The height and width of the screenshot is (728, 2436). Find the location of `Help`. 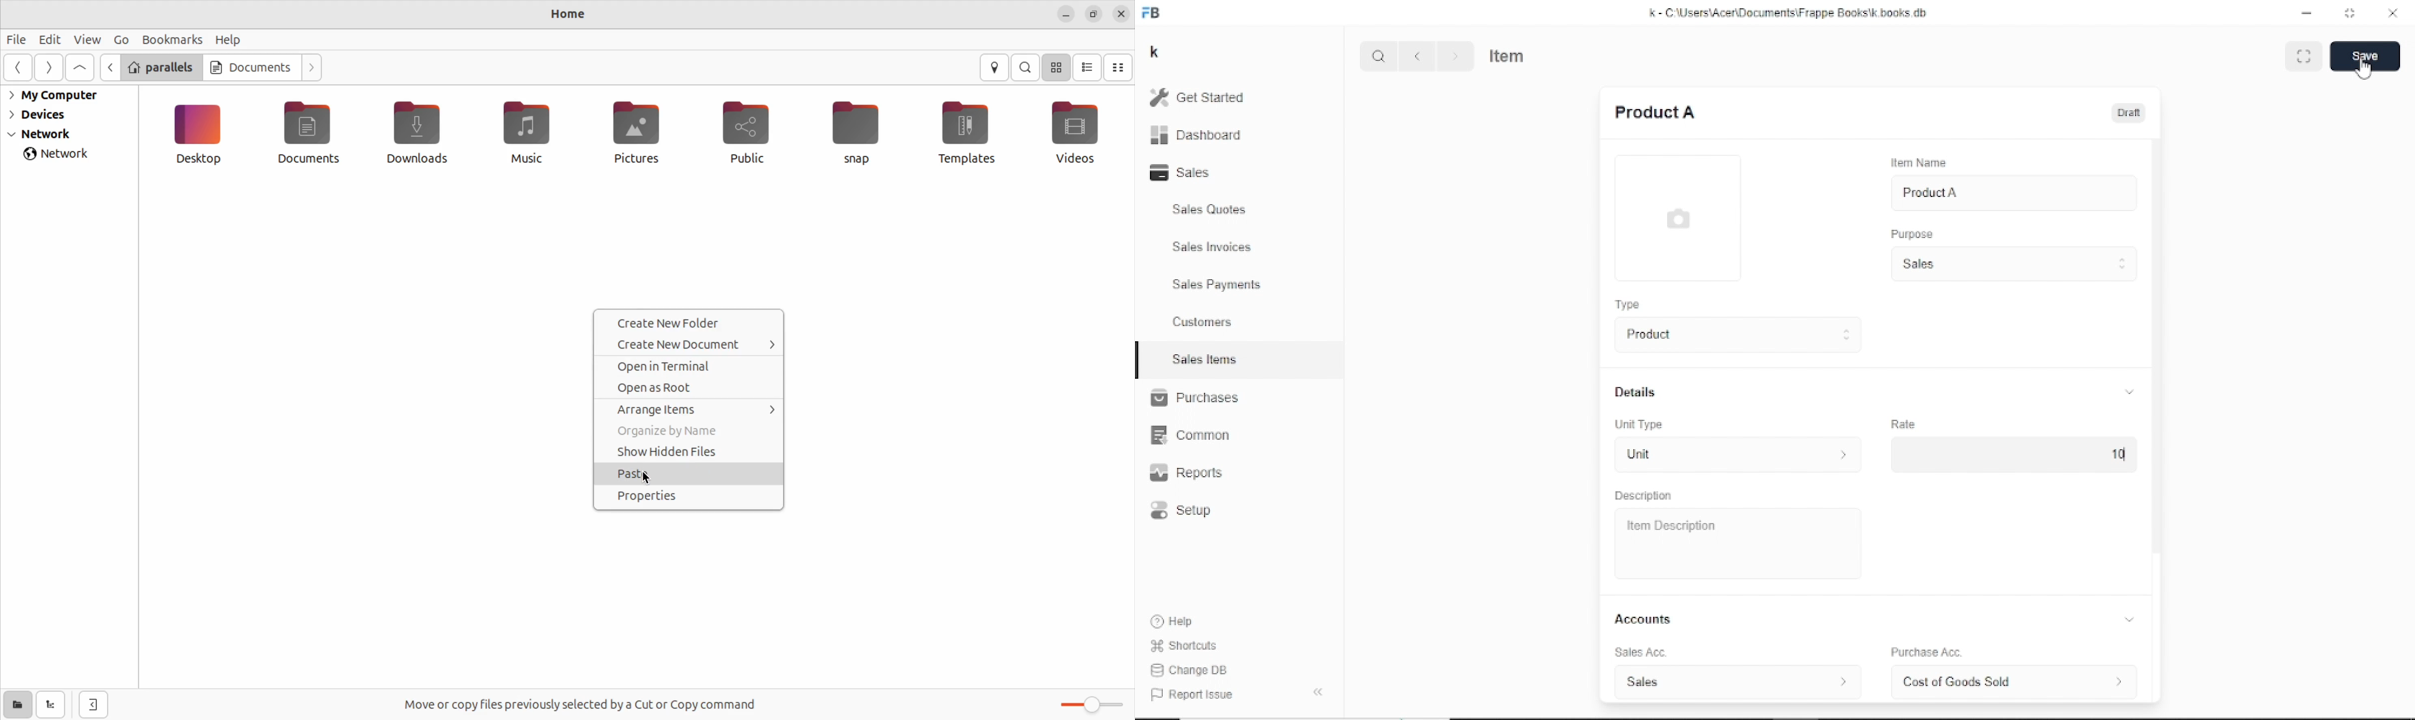

Help is located at coordinates (1176, 621).